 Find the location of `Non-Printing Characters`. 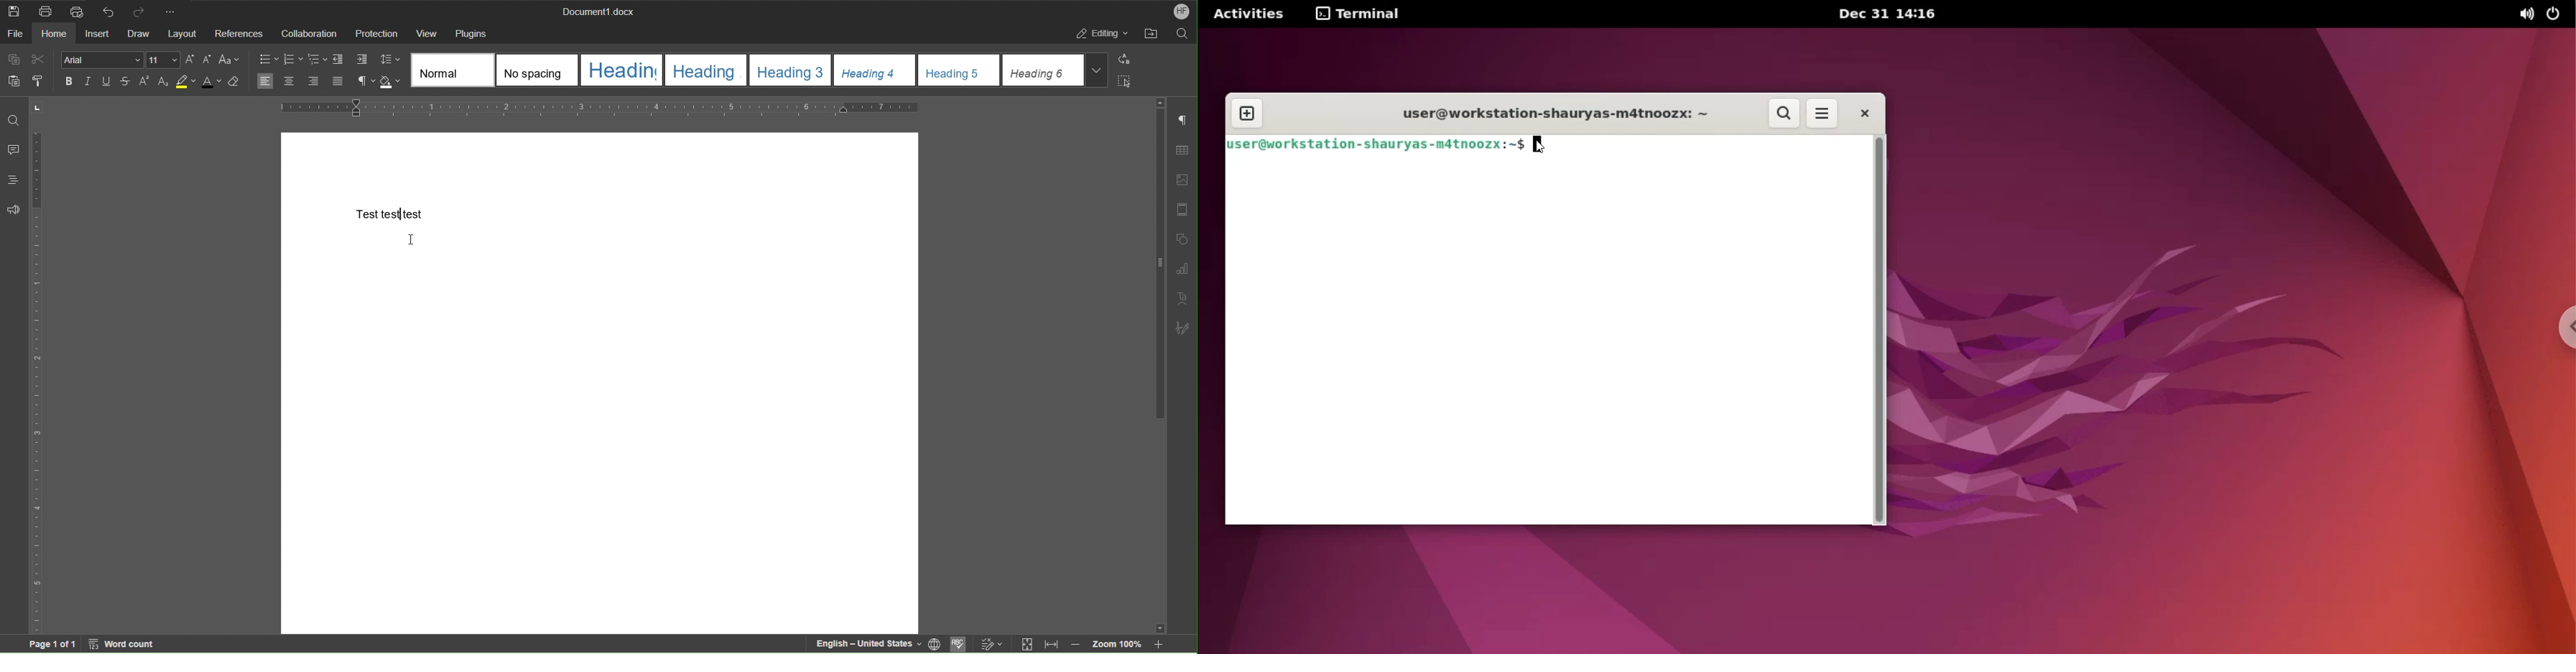

Non-Printing Characters is located at coordinates (365, 83).